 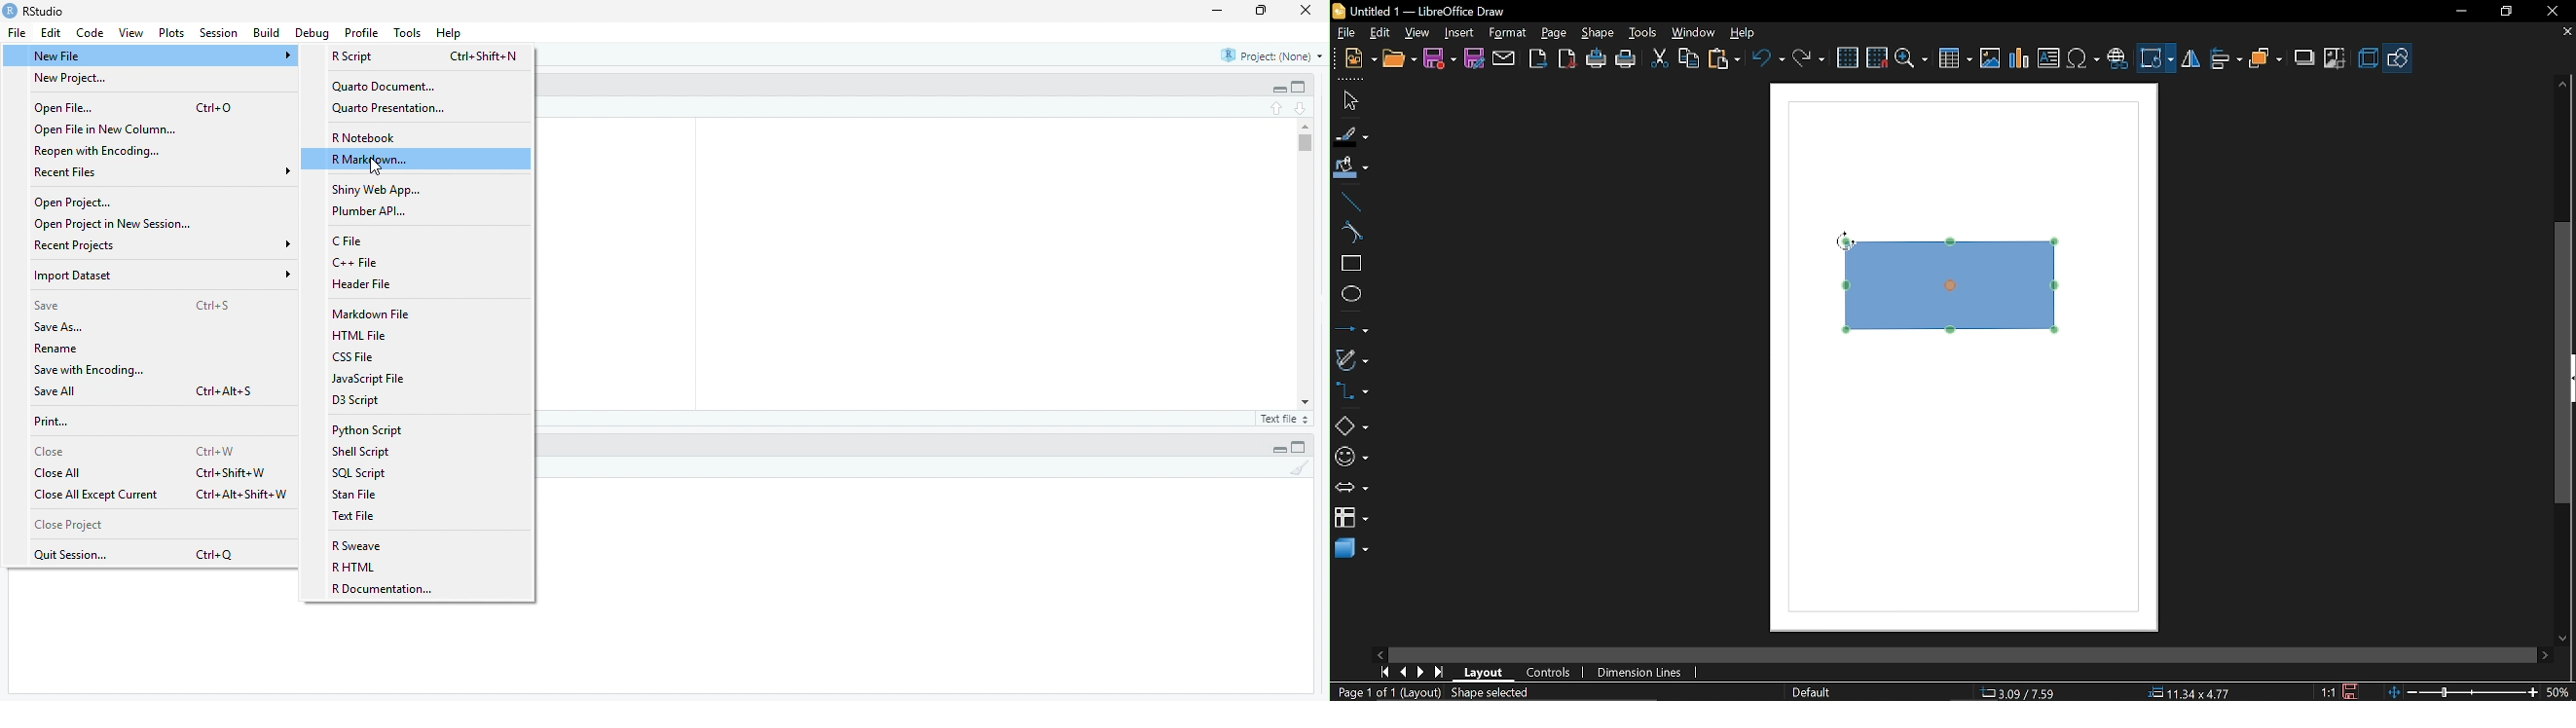 I want to click on Open Project..., so click(x=73, y=203).